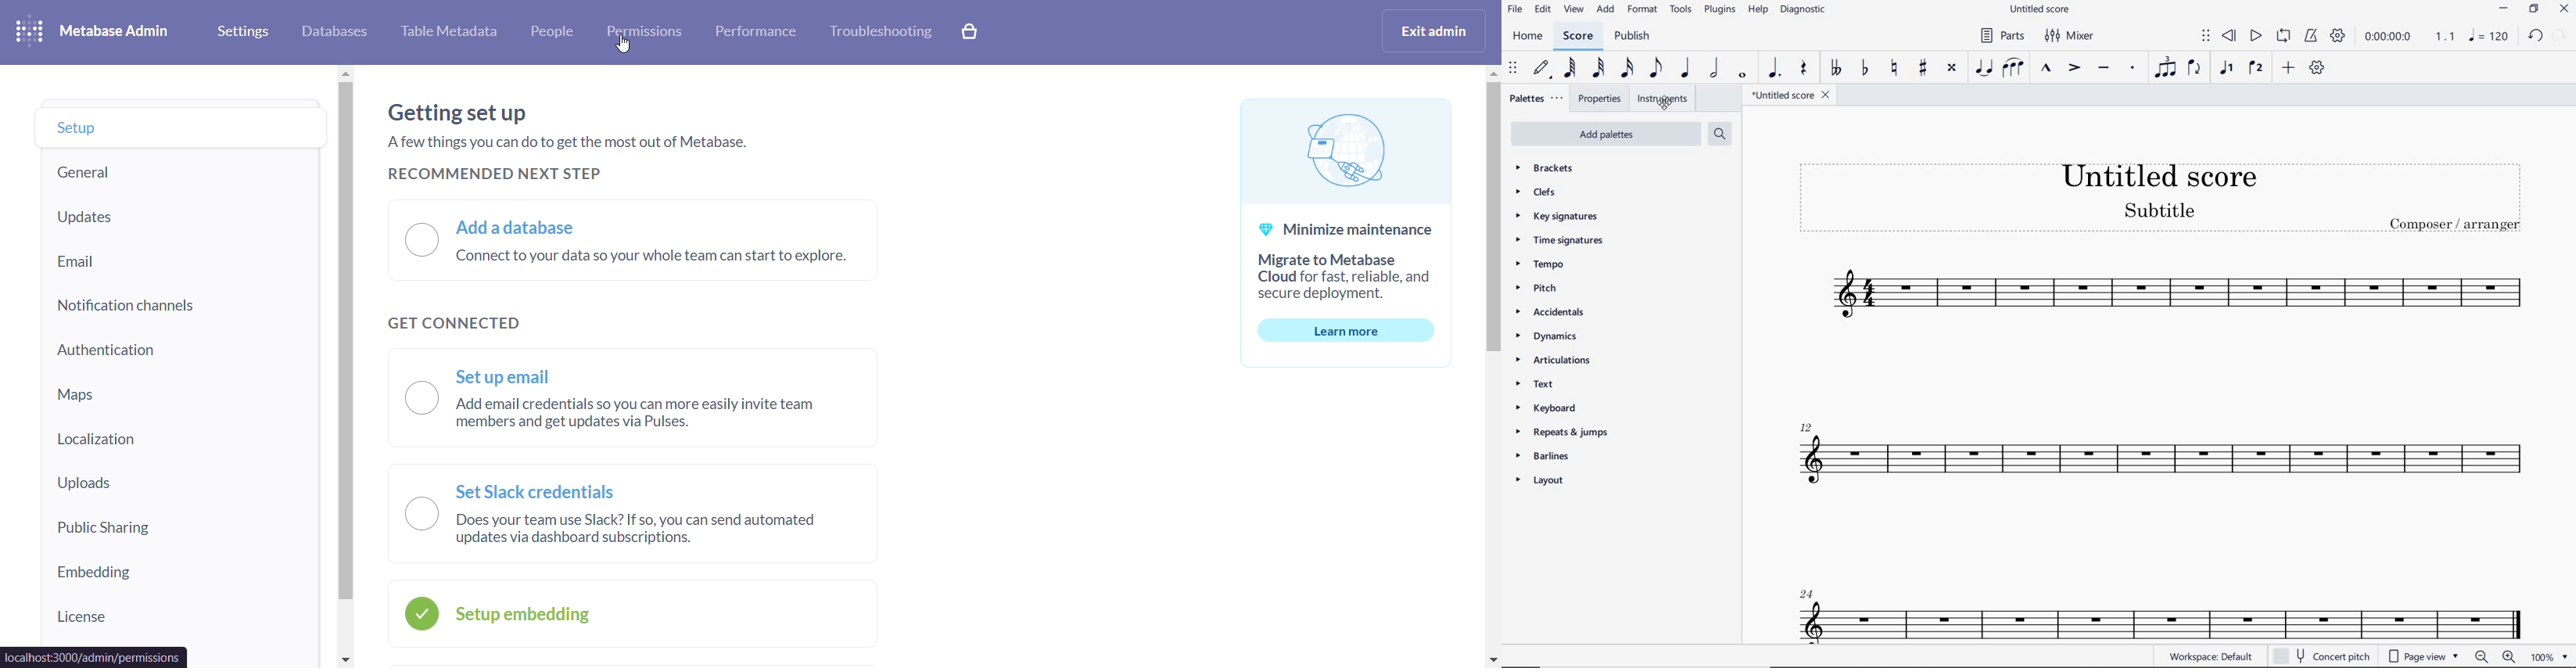 This screenshot has width=2576, height=672. I want to click on license, so click(181, 624).